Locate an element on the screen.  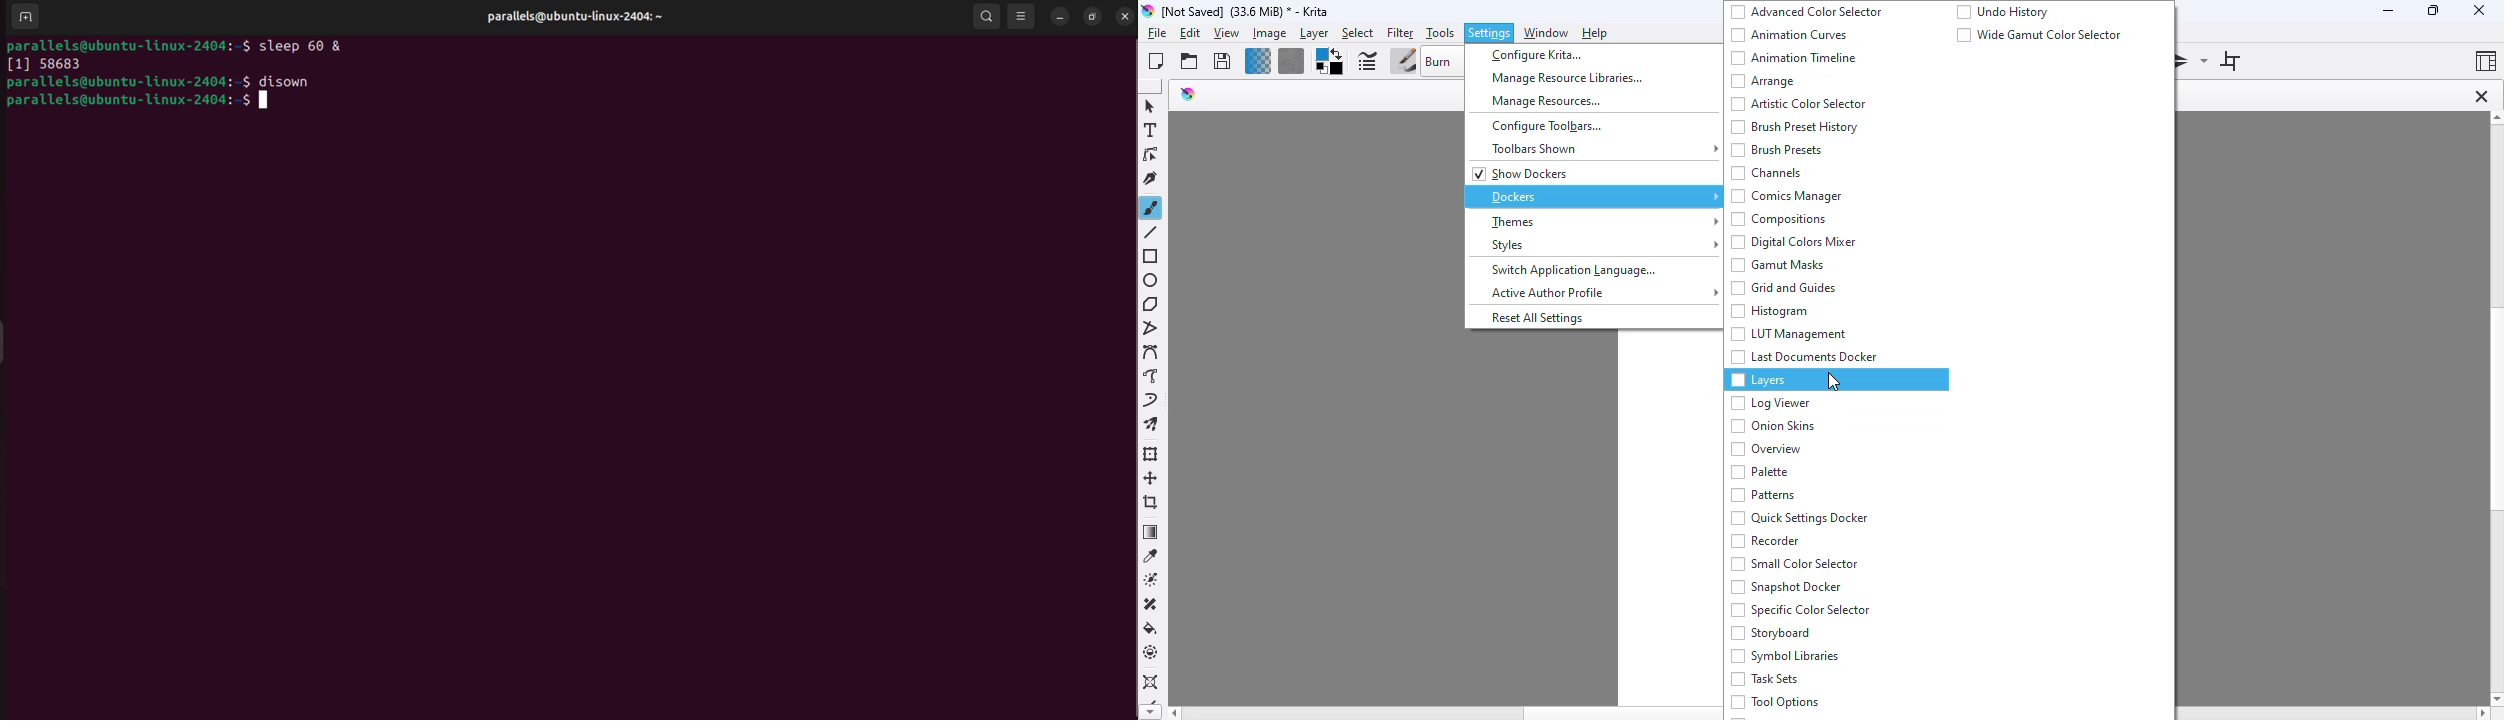
image is located at coordinates (1269, 33).